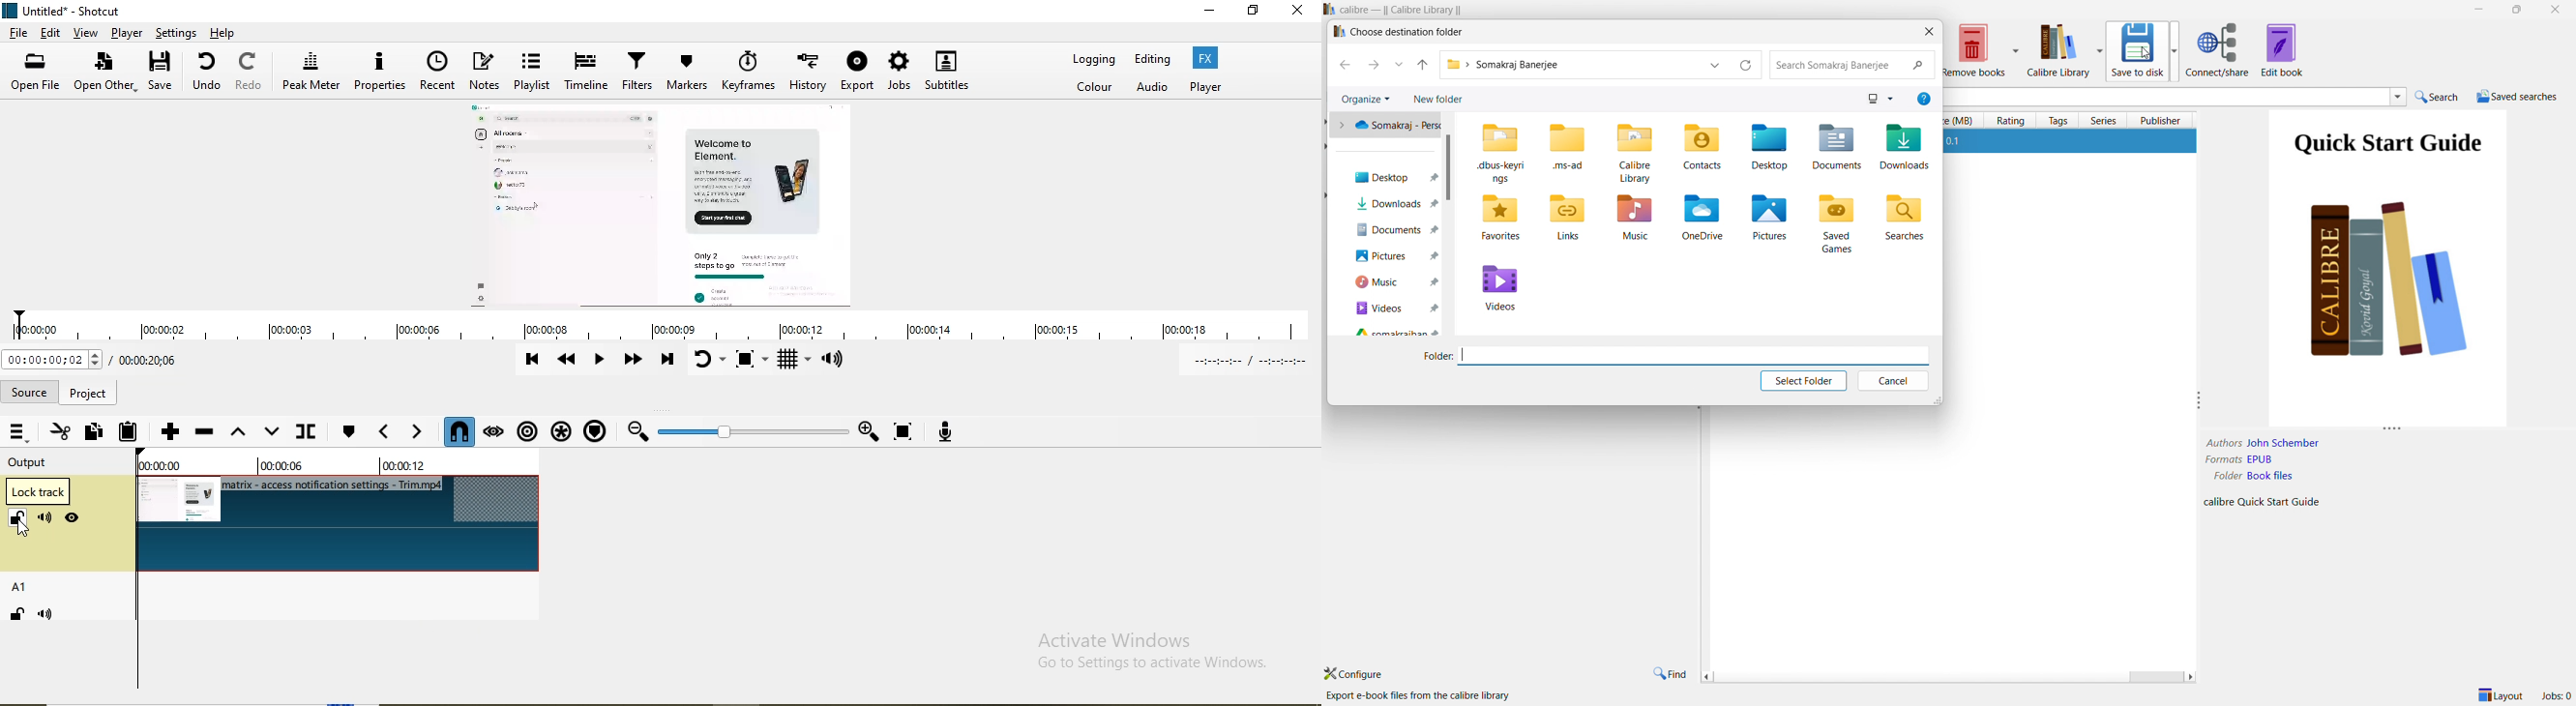 The height and width of the screenshot is (728, 2576). What do you see at coordinates (341, 524) in the screenshot?
I see `unlocked video track` at bounding box center [341, 524].